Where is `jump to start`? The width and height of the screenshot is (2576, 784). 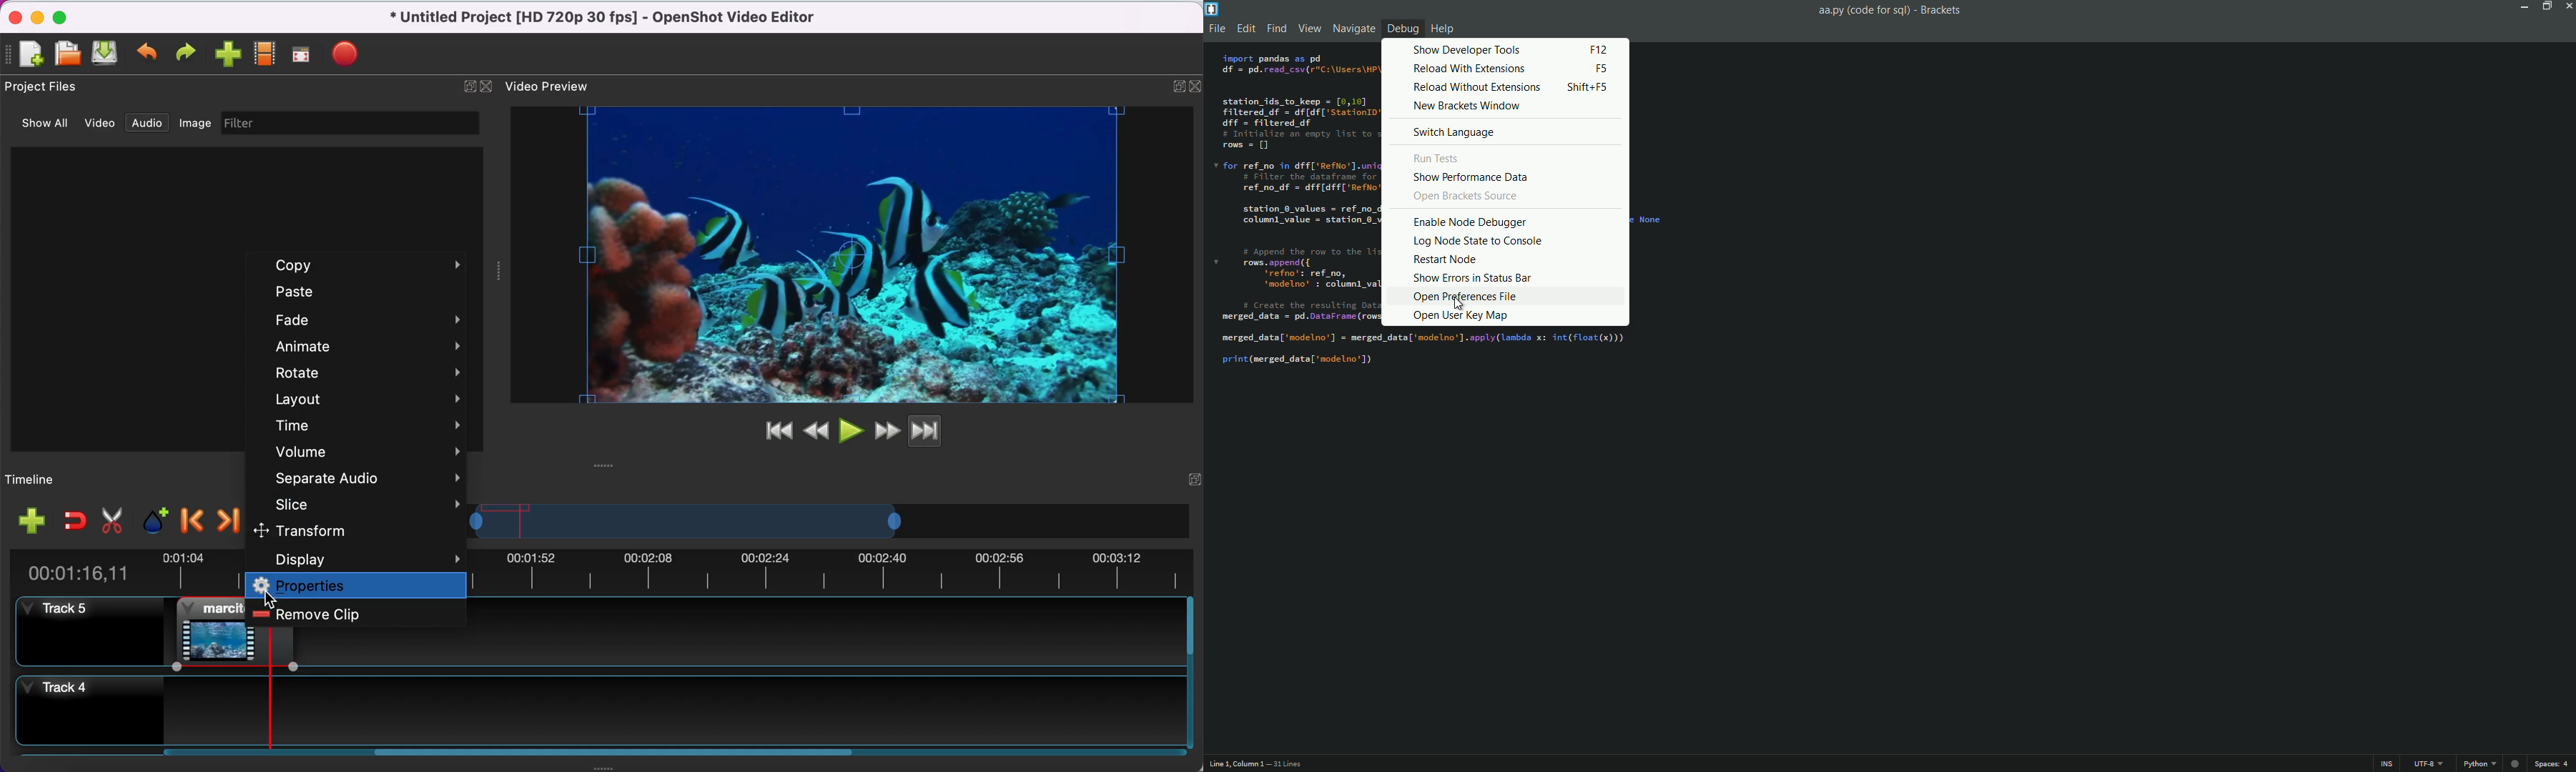
jump to start is located at coordinates (774, 432).